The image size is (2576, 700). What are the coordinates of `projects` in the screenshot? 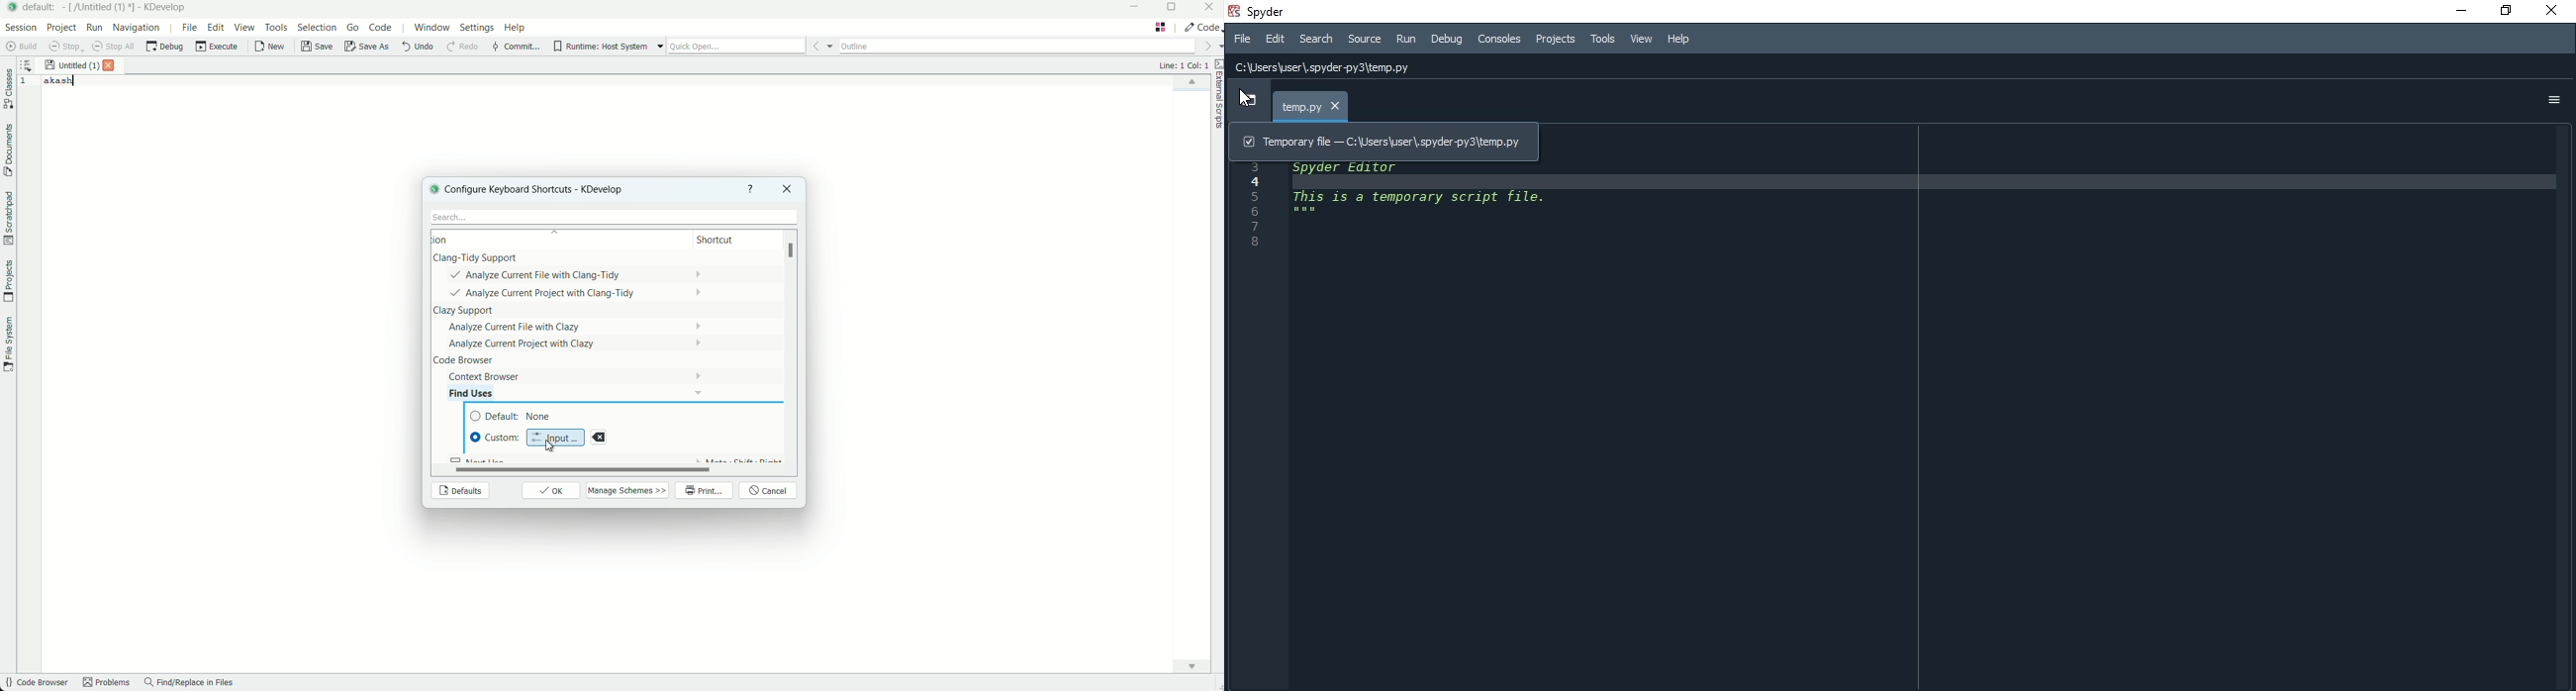 It's located at (8, 282).